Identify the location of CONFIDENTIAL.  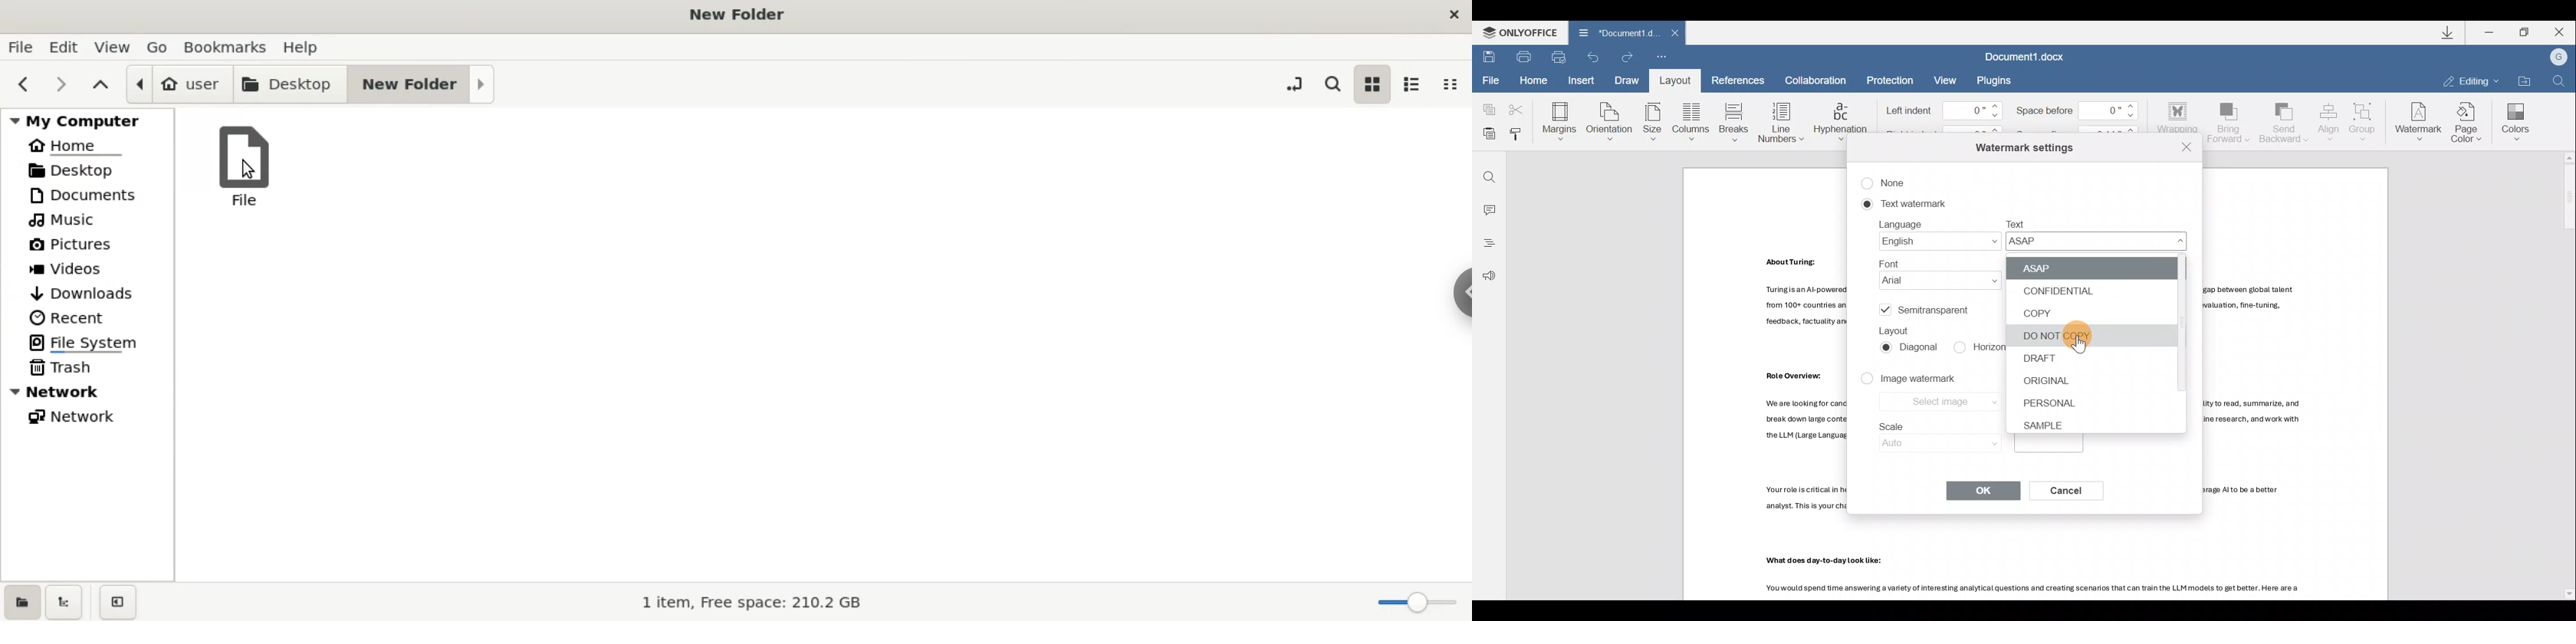
(2085, 289).